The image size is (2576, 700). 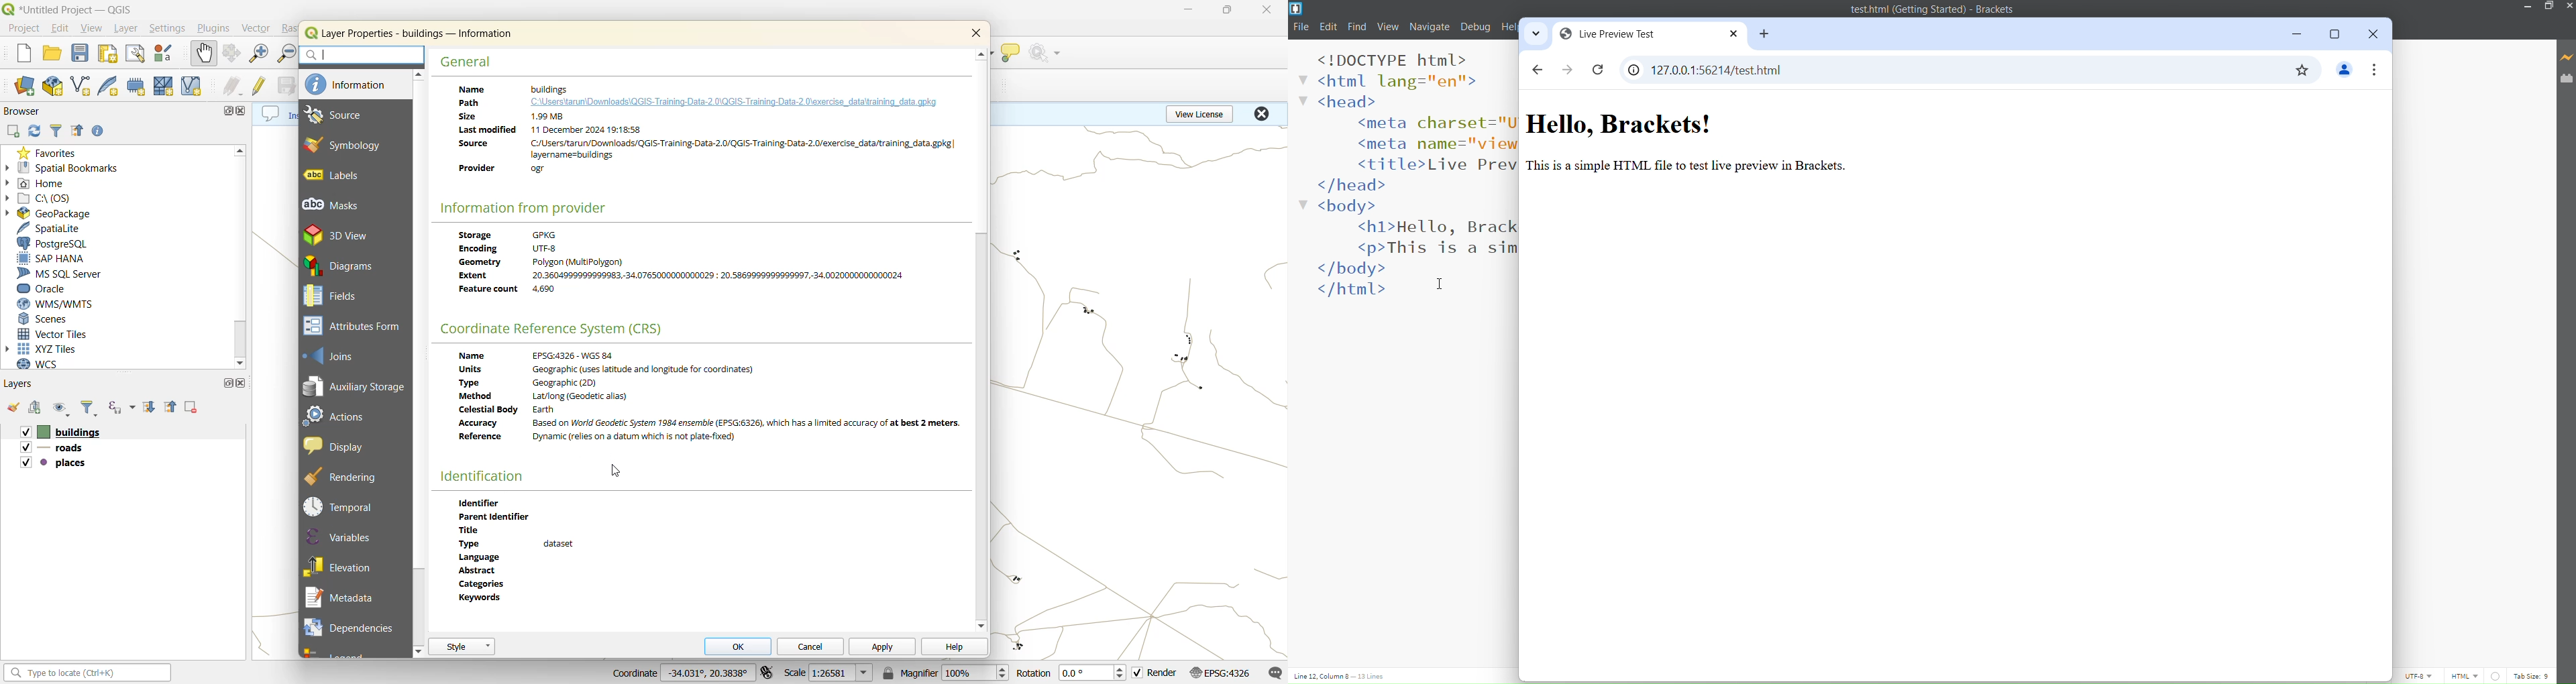 I want to click on render, so click(x=1155, y=673).